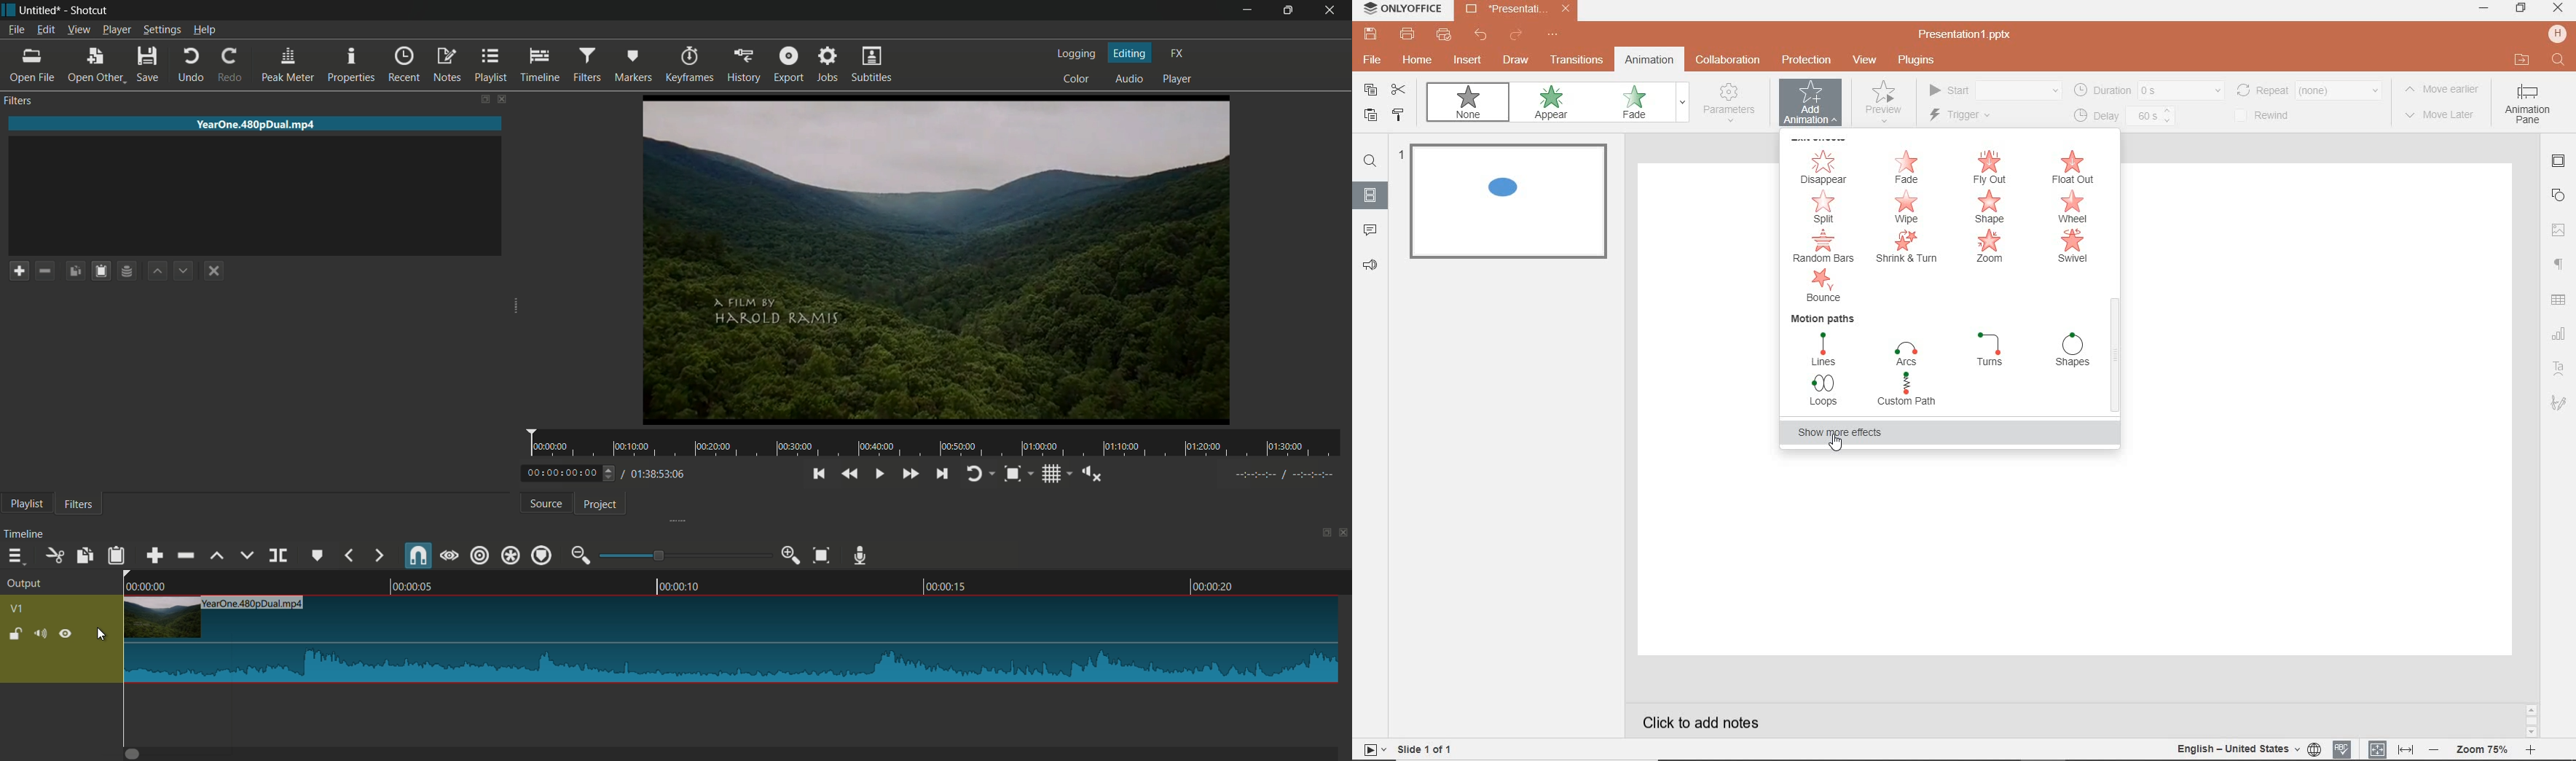  Describe the element at coordinates (2557, 367) in the screenshot. I see `Text art ` at that location.